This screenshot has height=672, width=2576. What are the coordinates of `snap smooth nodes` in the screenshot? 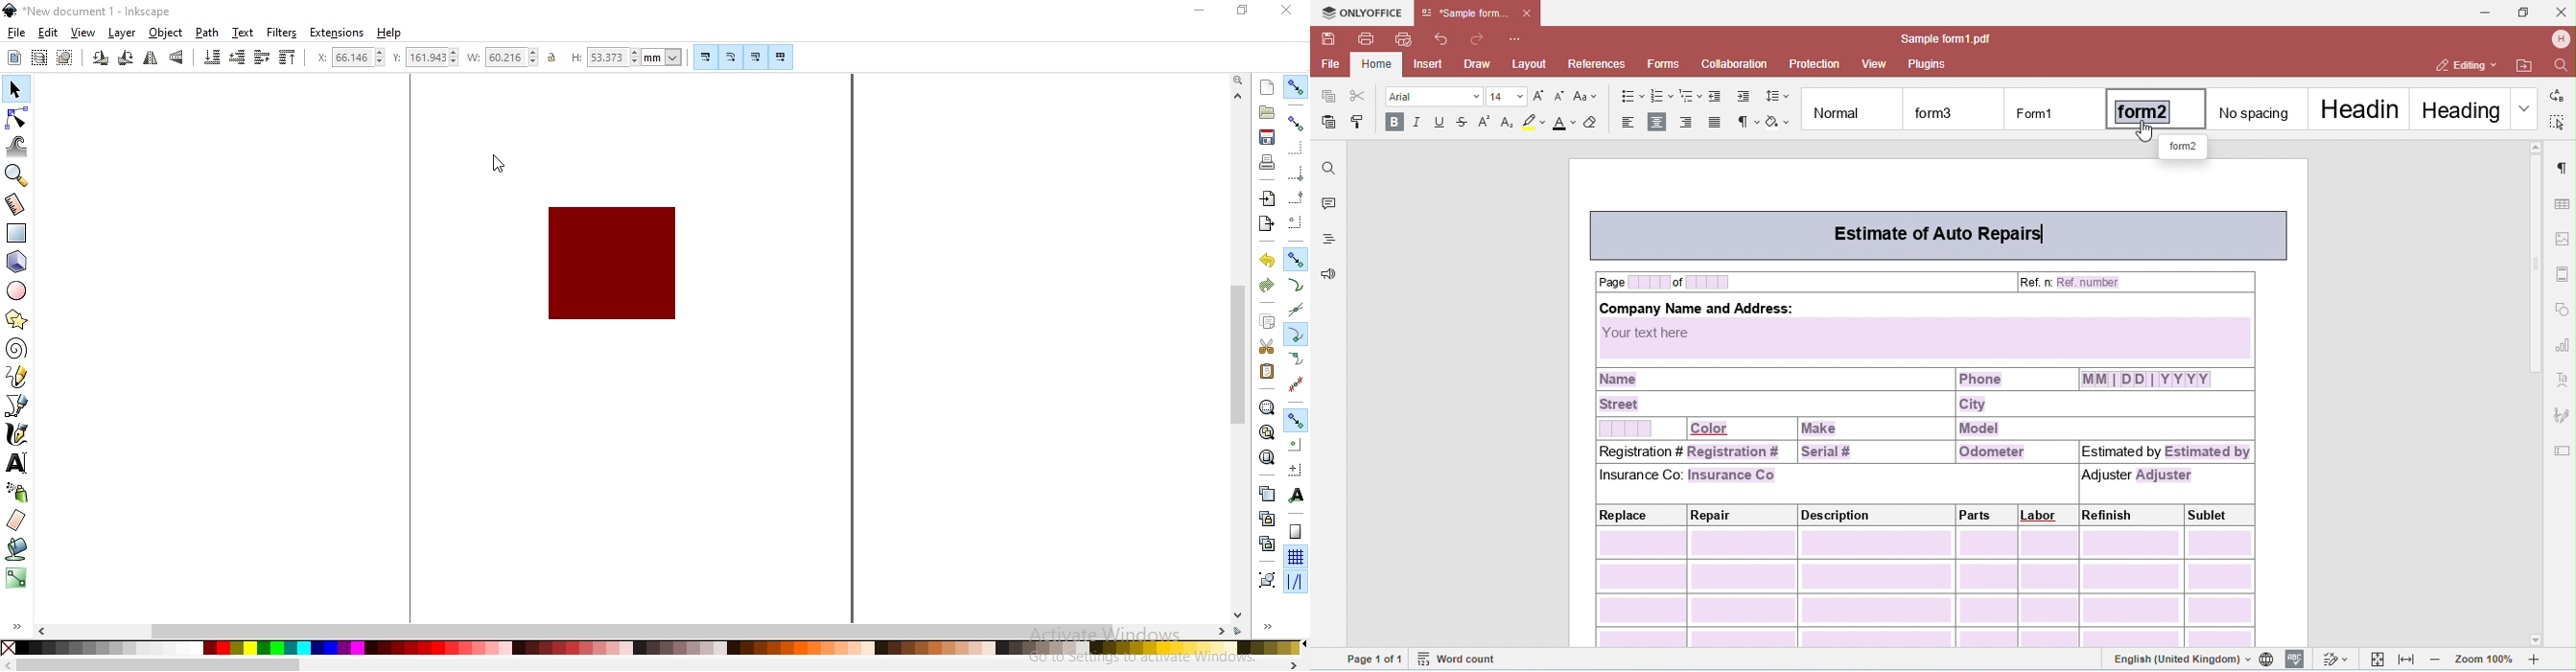 It's located at (1295, 359).